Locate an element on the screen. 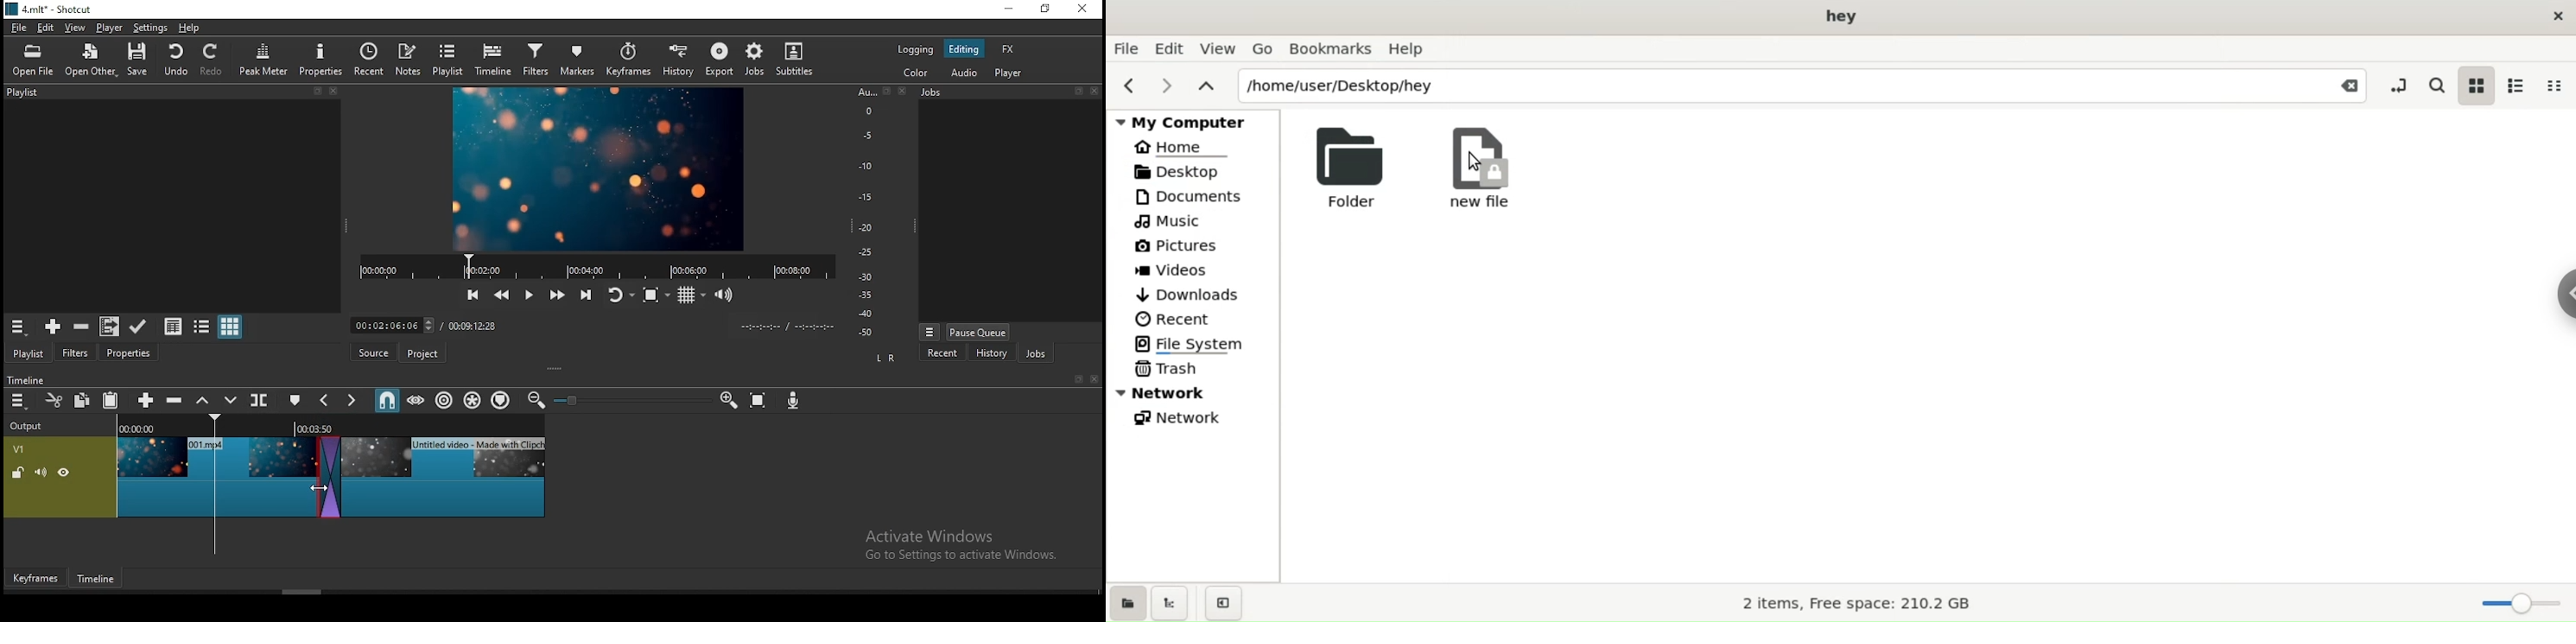 The image size is (2576, 644). close is located at coordinates (1094, 379).